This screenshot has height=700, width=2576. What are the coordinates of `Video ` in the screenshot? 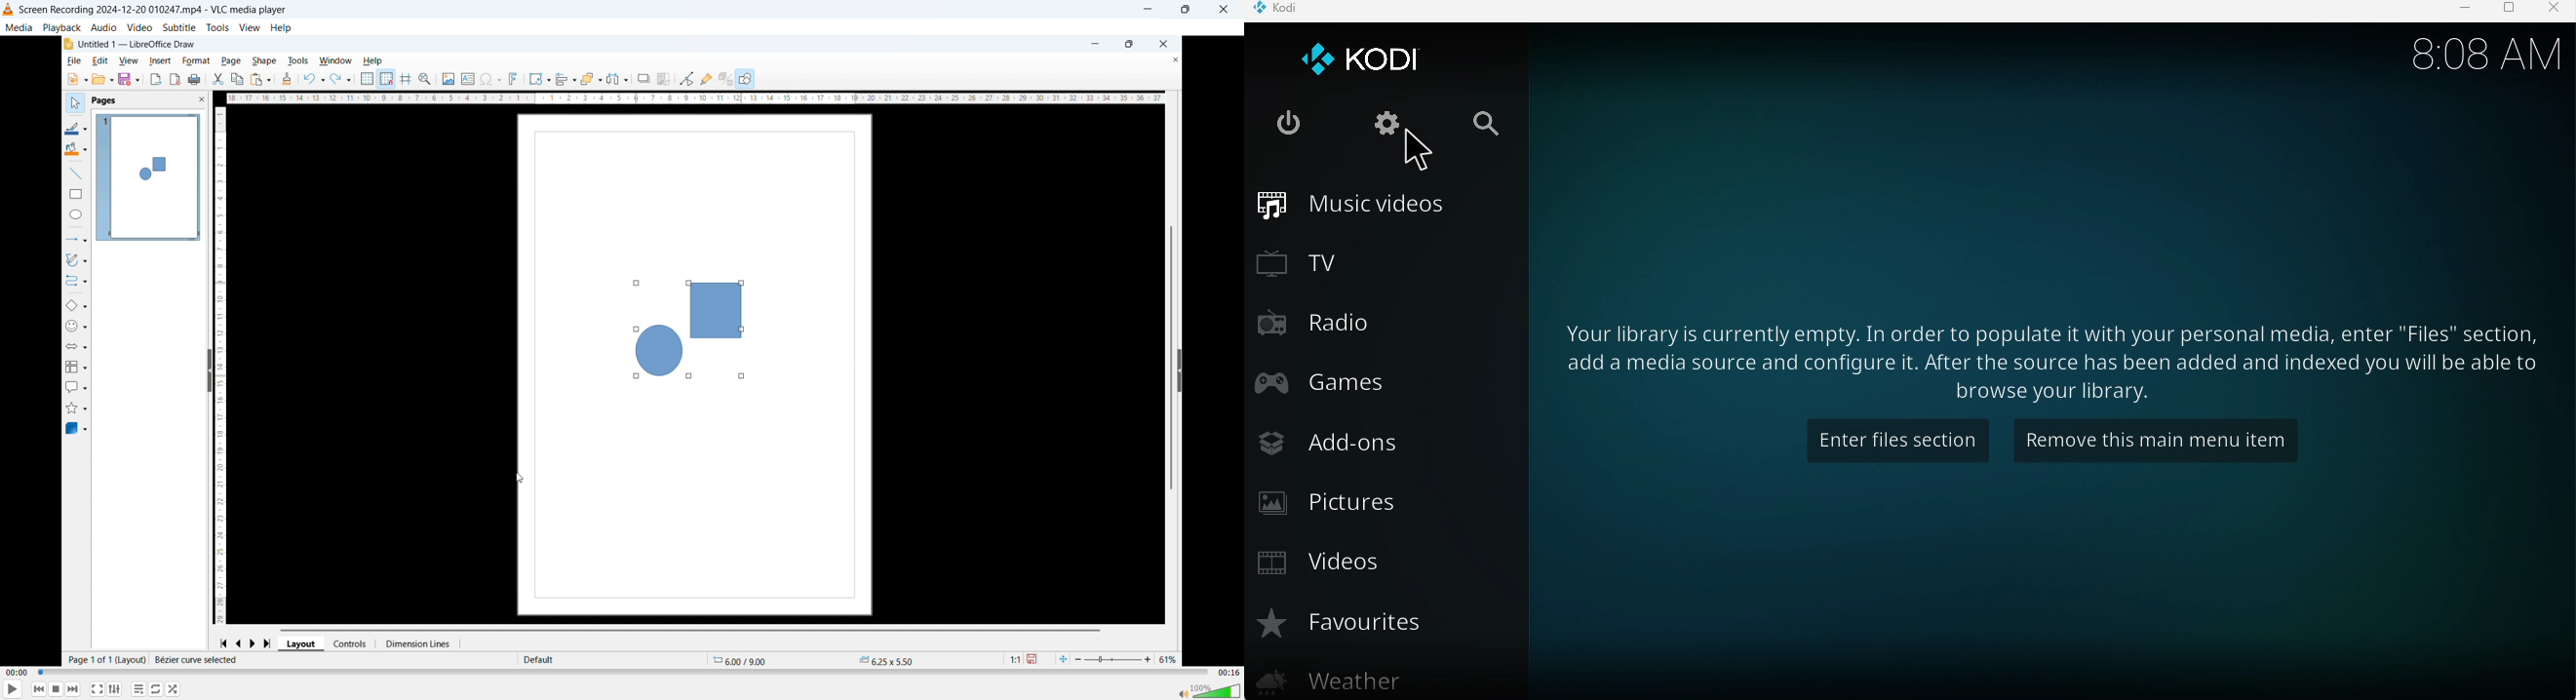 It's located at (139, 28).